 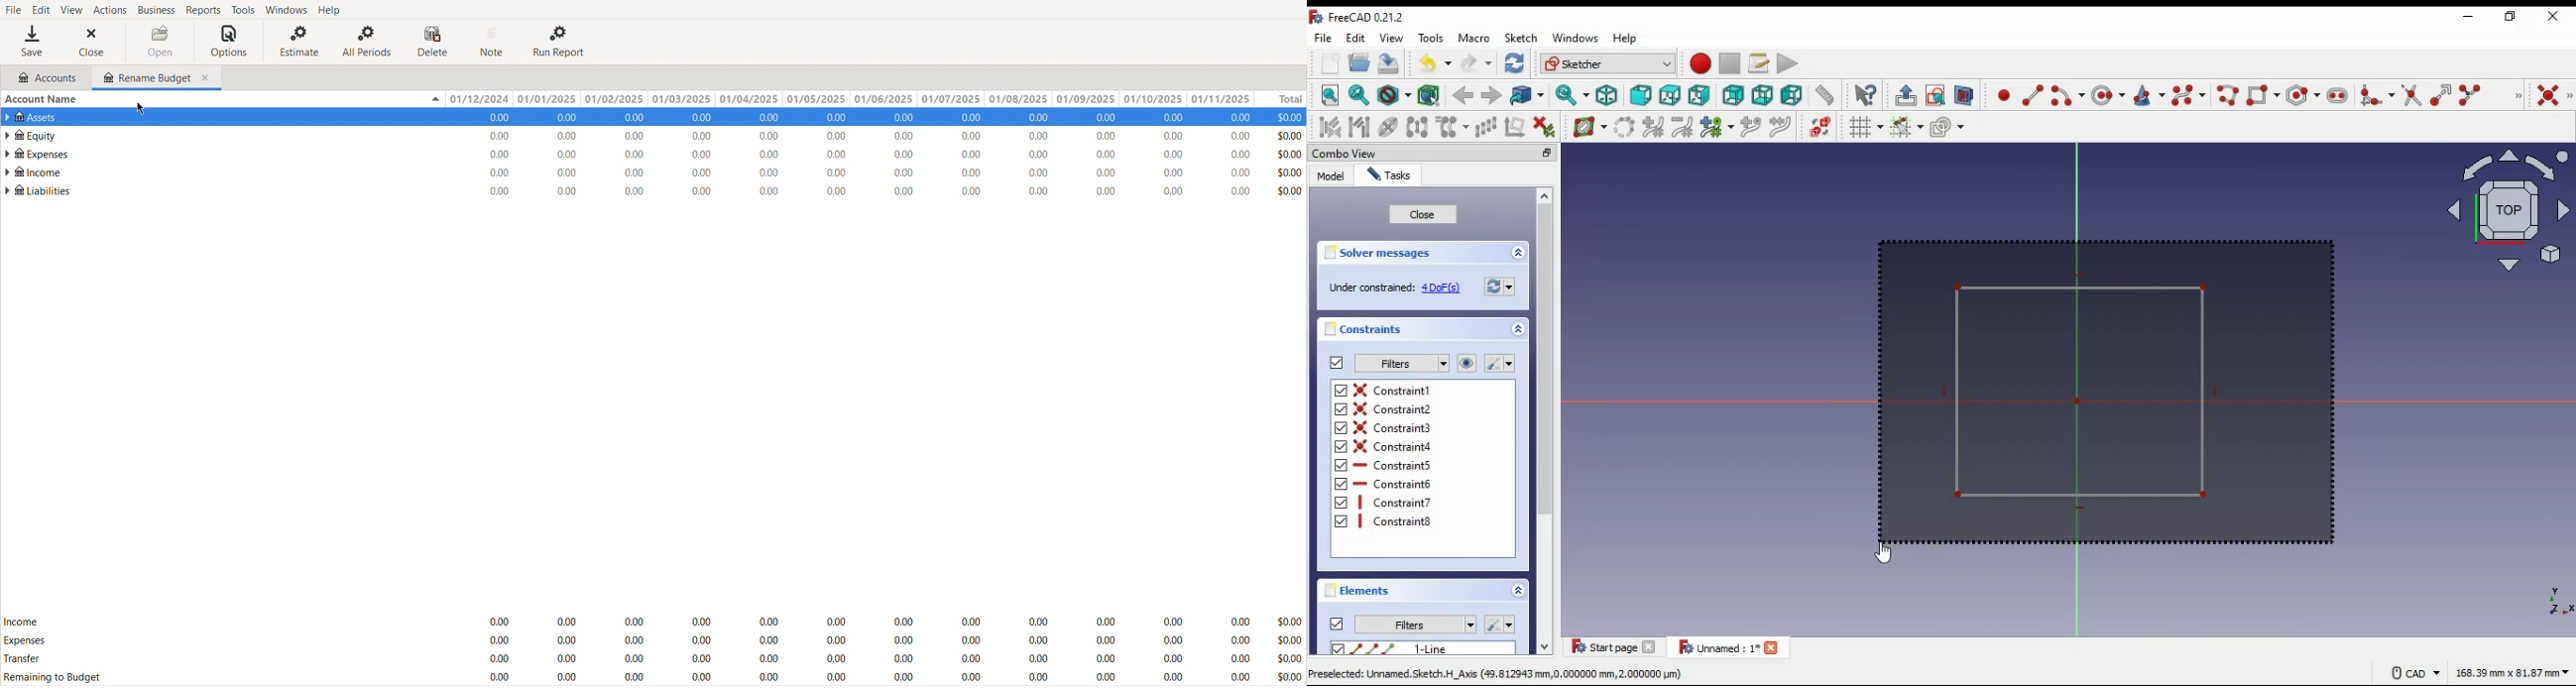 I want to click on restore, so click(x=2514, y=17).